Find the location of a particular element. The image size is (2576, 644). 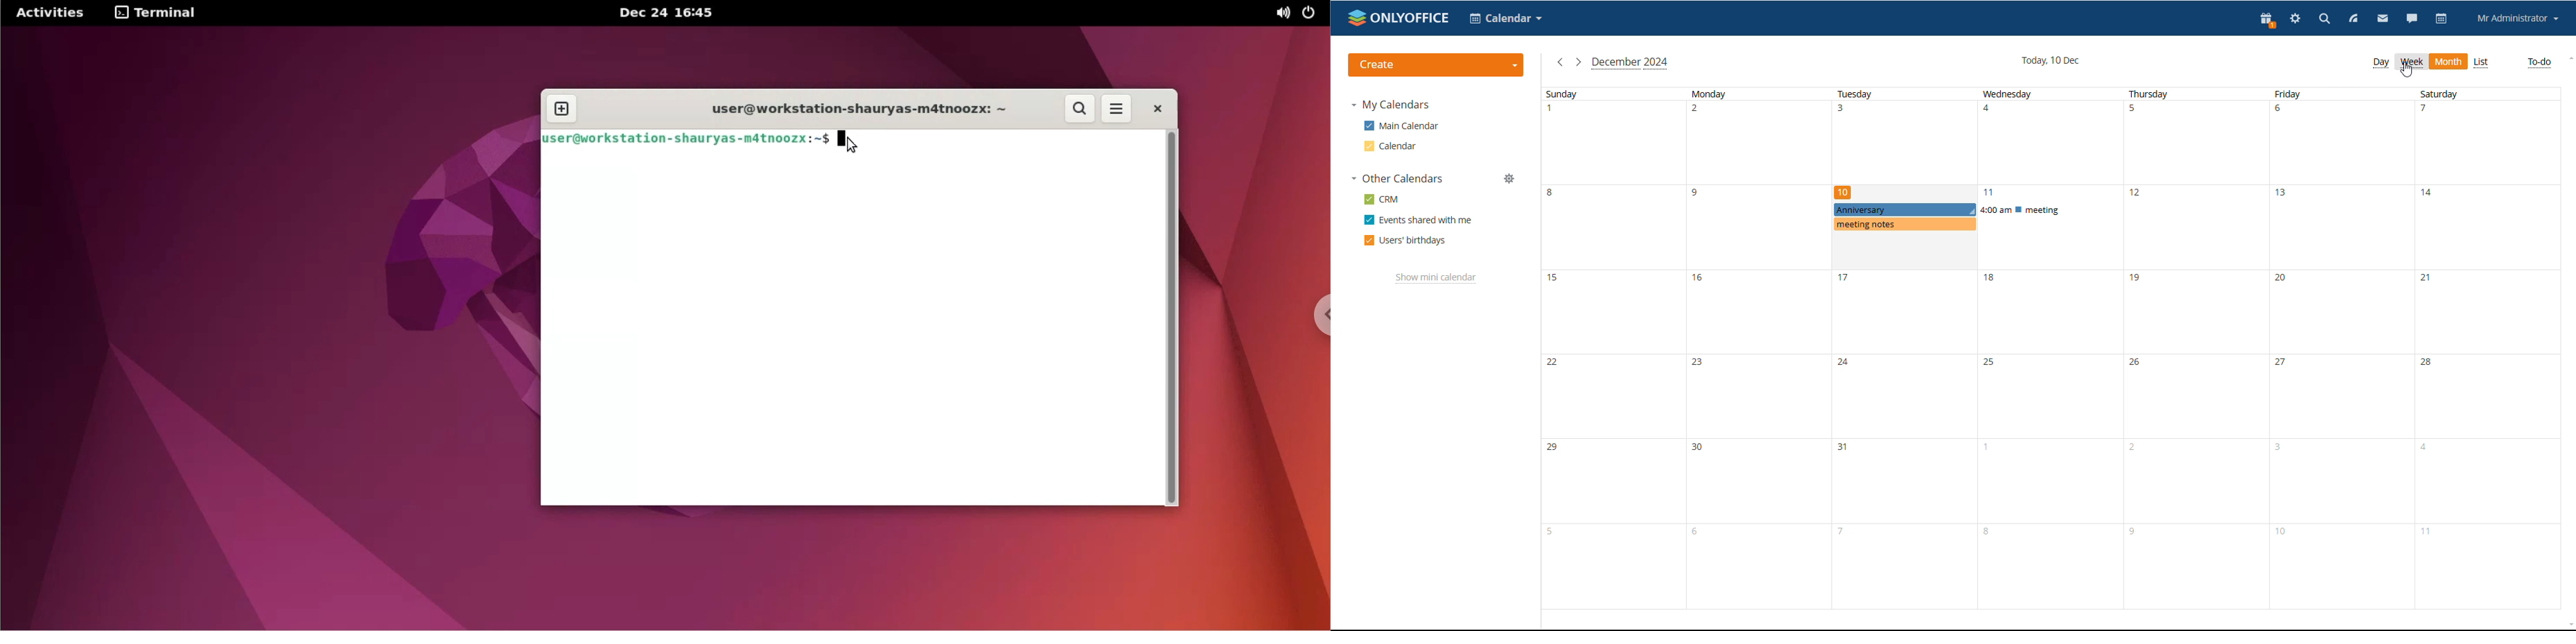

my calendars is located at coordinates (1394, 105).